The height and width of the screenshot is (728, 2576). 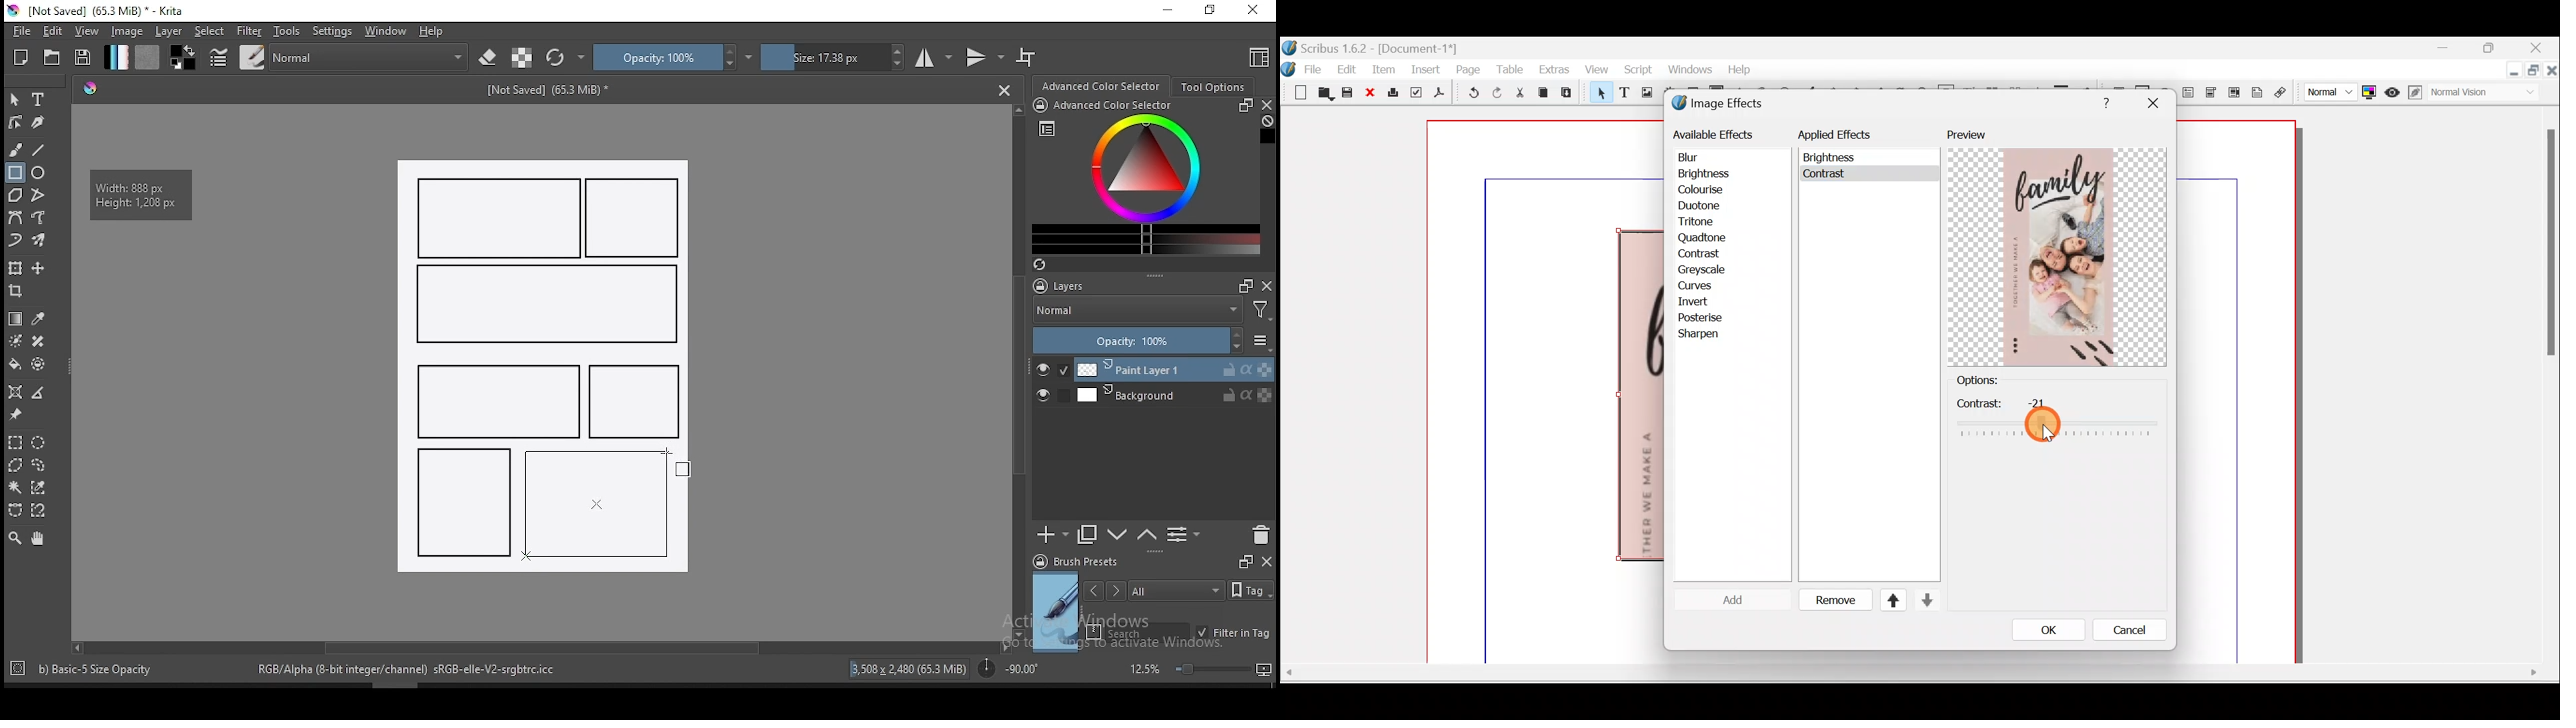 What do you see at coordinates (1510, 67) in the screenshot?
I see `Table` at bounding box center [1510, 67].